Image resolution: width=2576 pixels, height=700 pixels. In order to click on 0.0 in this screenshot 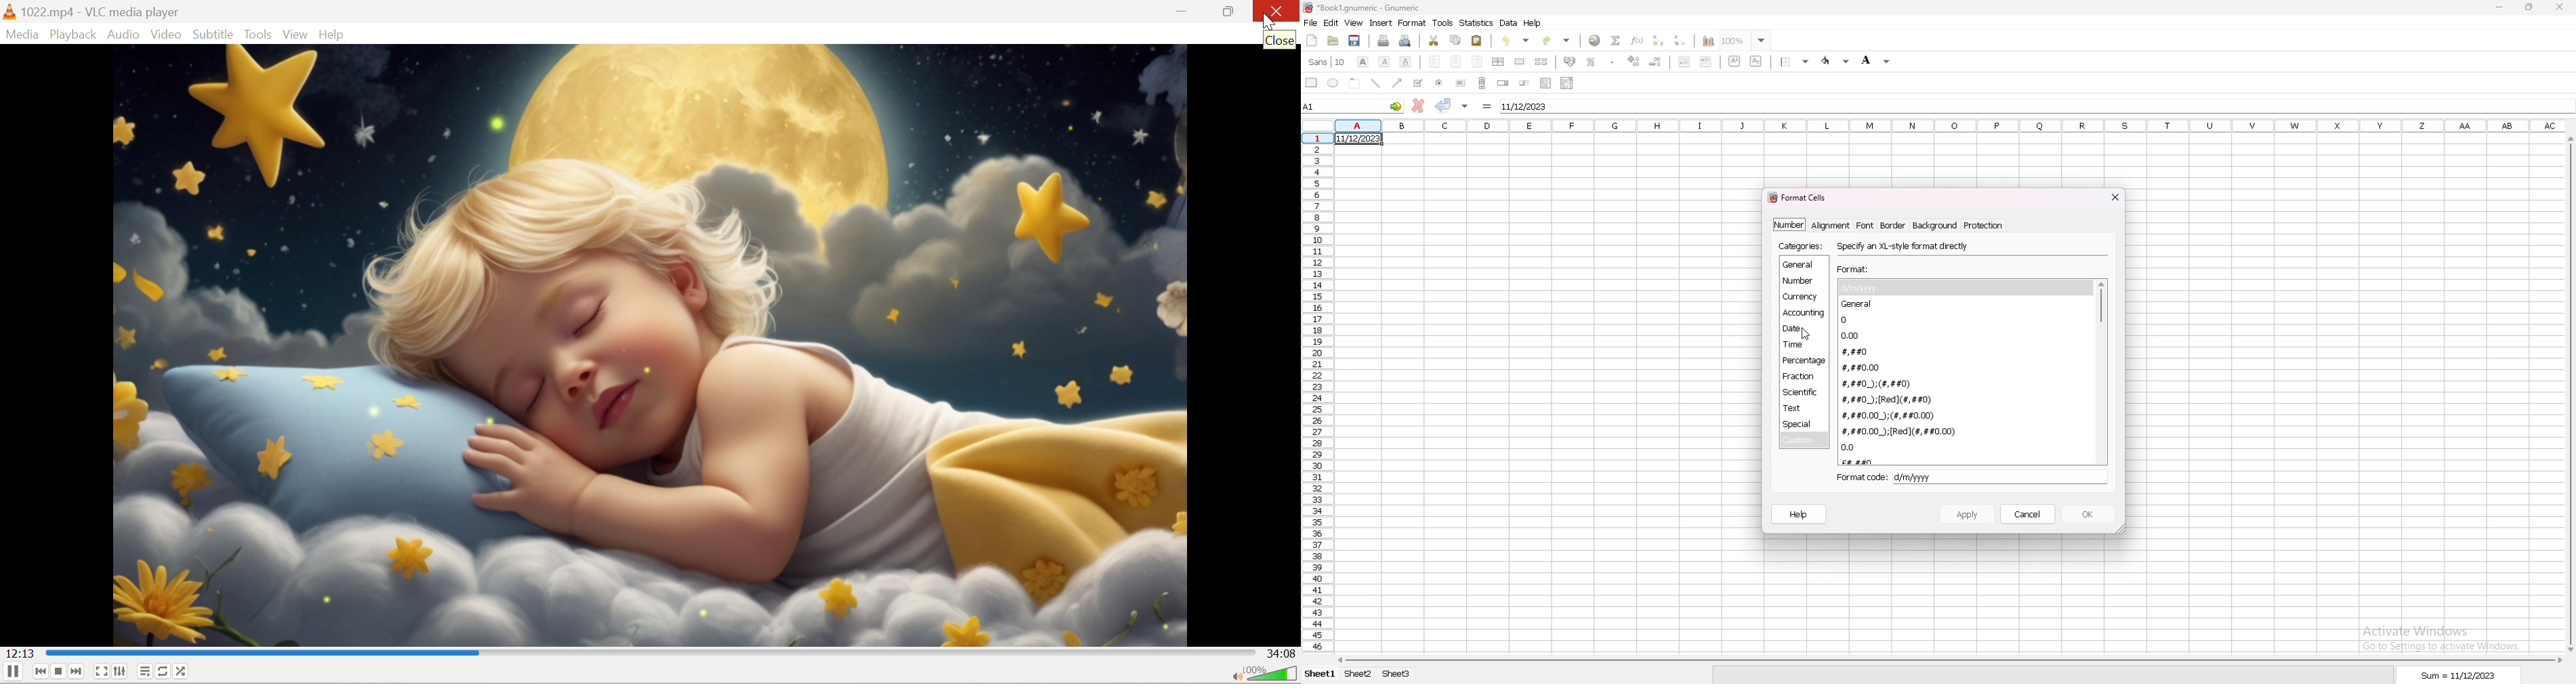, I will do `click(1852, 447)`.